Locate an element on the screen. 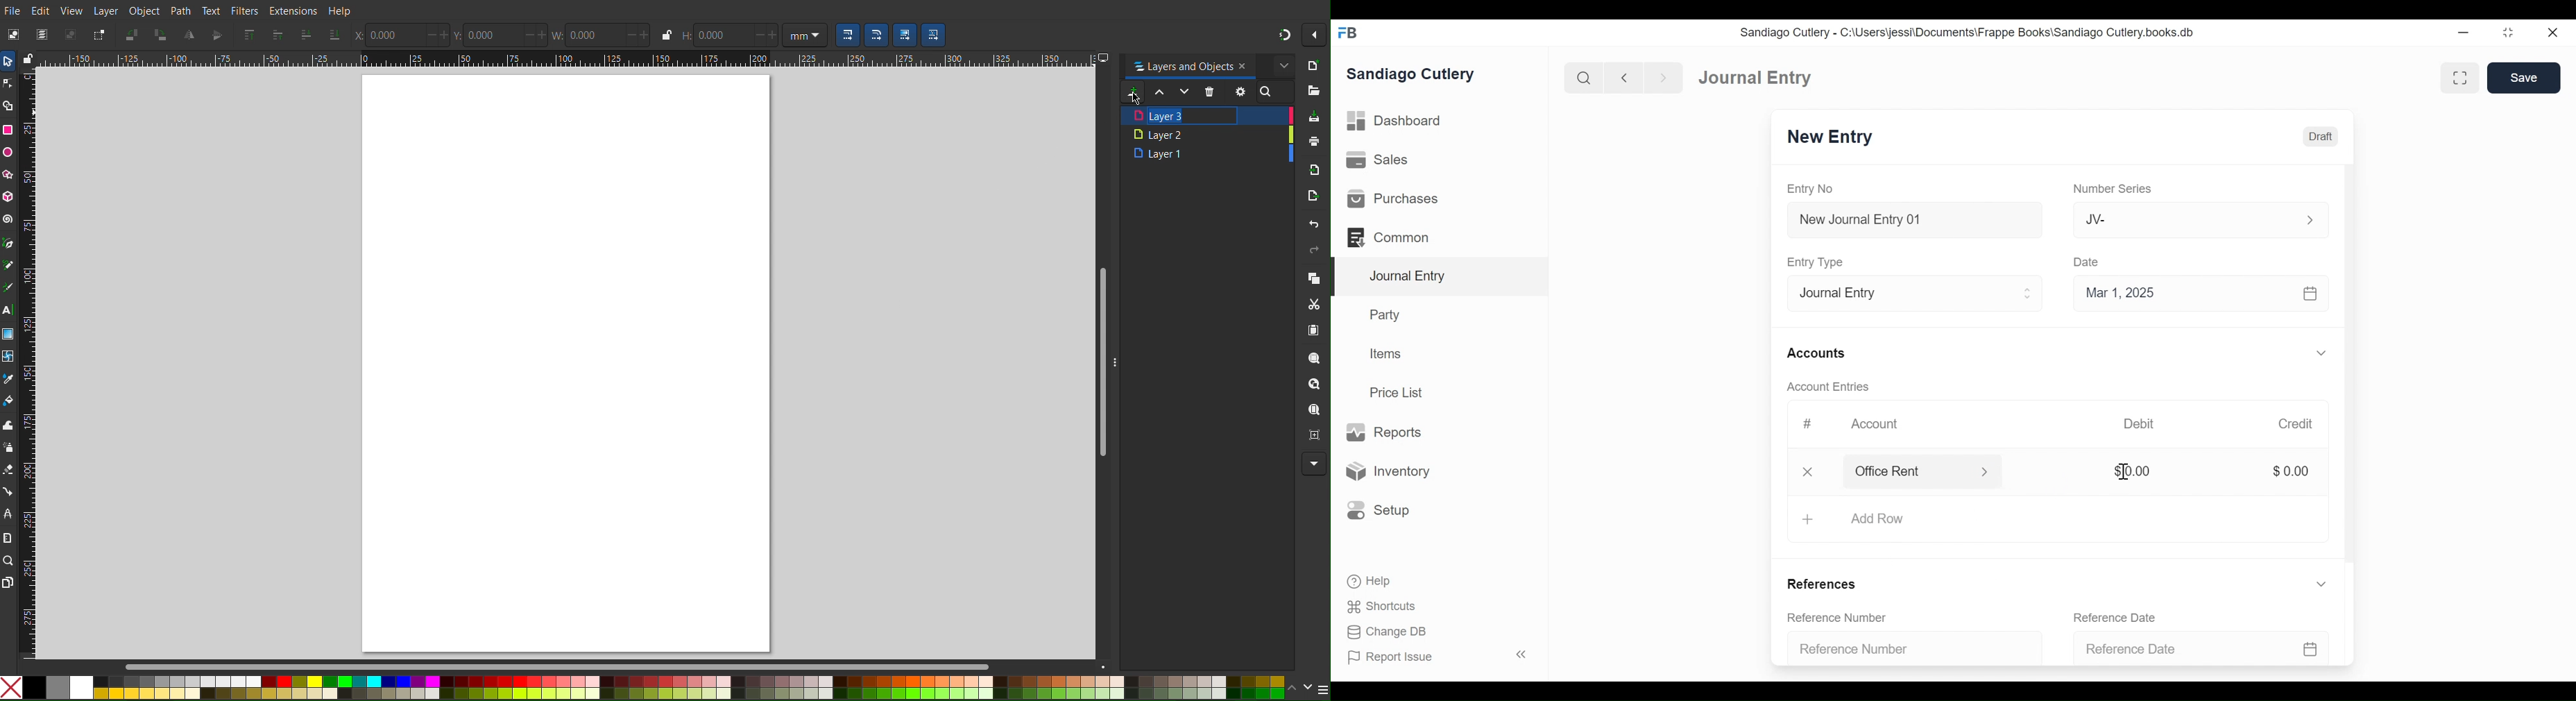 The width and height of the screenshot is (2576, 728). Account Entries is located at coordinates (1823, 387).